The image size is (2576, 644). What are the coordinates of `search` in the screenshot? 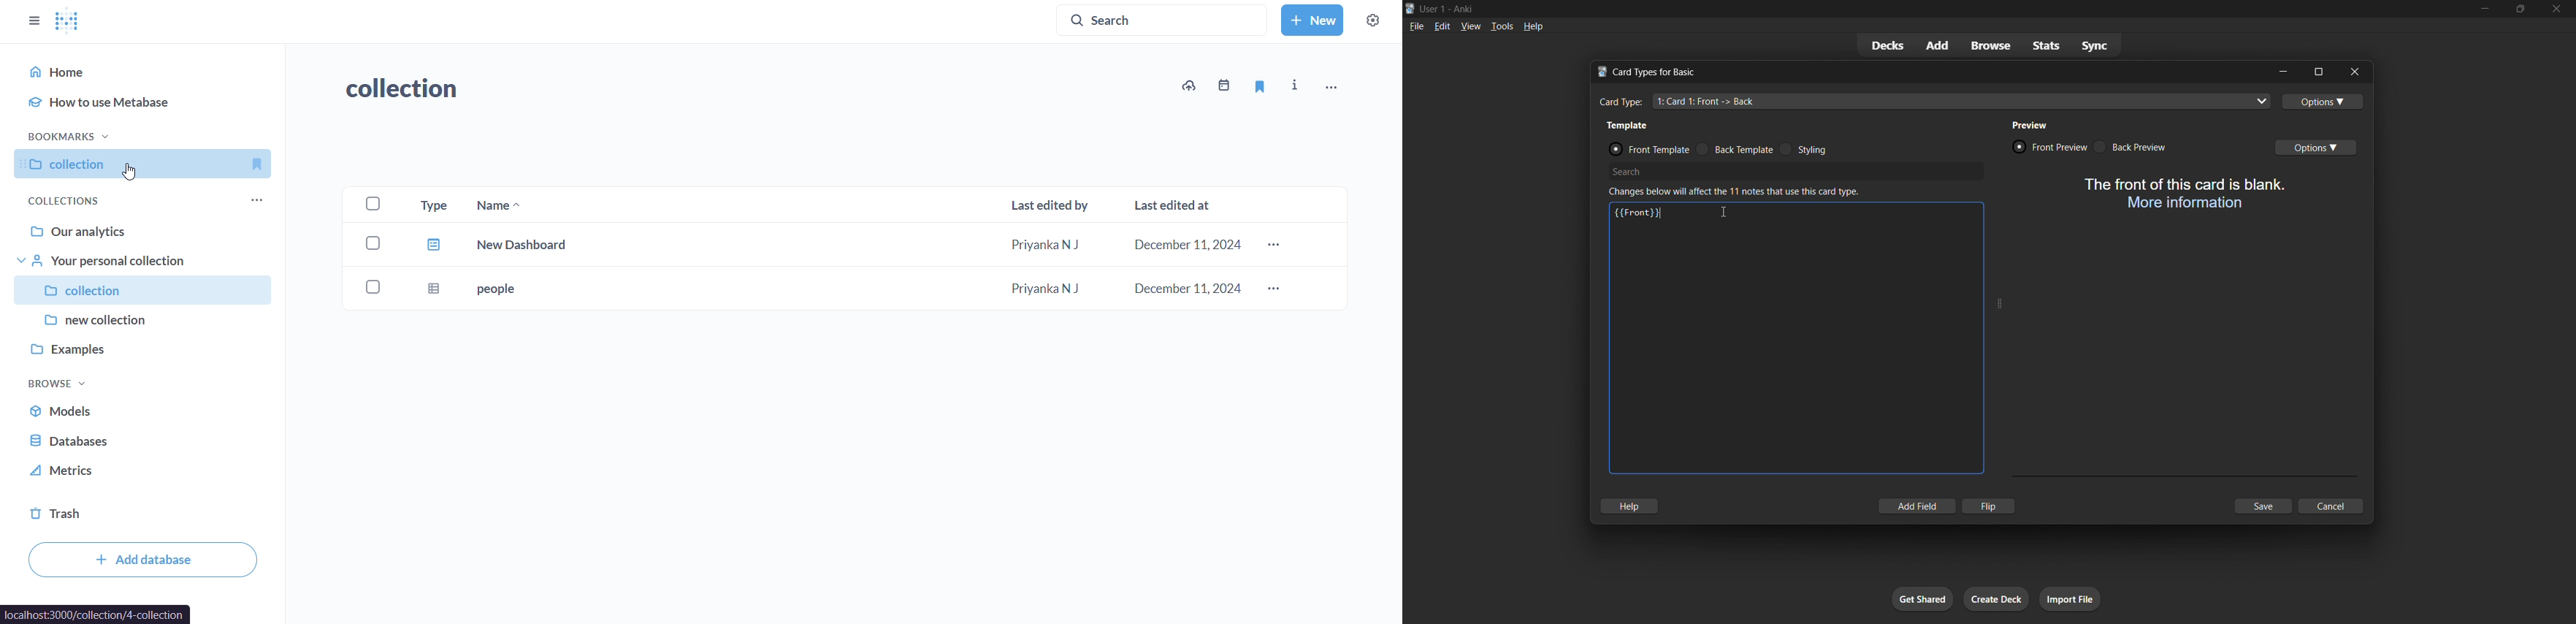 It's located at (1163, 18).